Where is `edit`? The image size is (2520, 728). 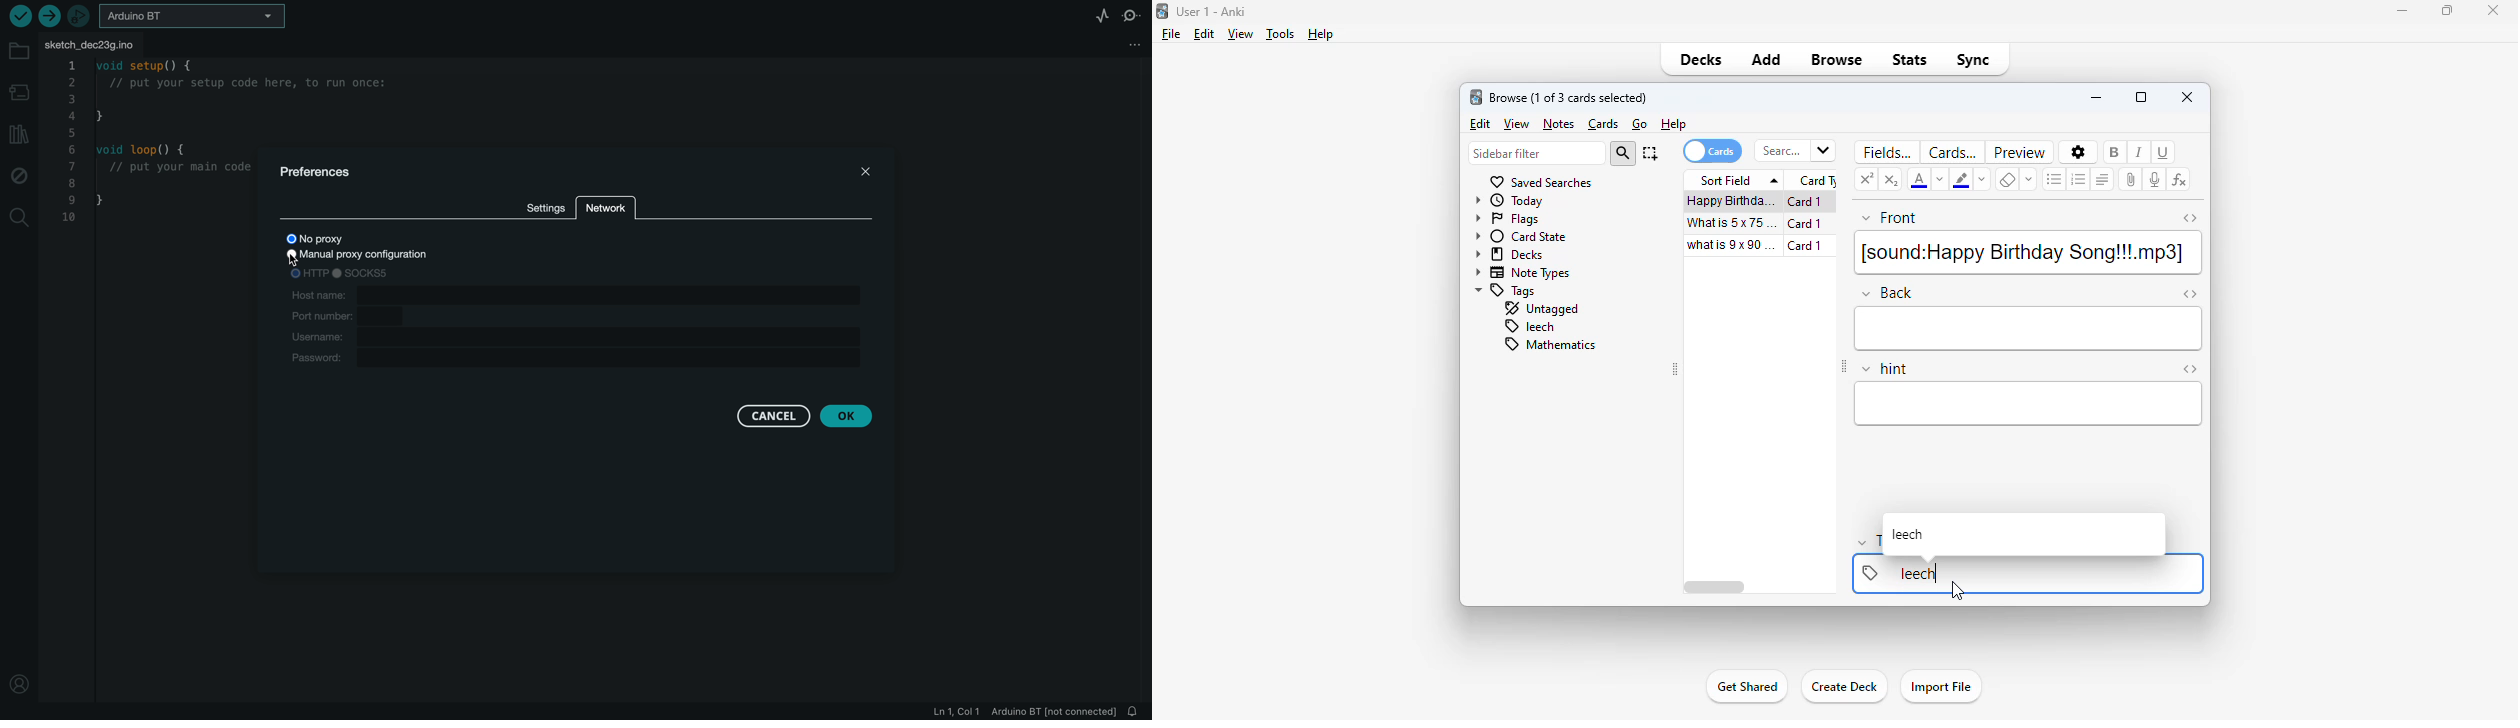
edit is located at coordinates (1480, 125).